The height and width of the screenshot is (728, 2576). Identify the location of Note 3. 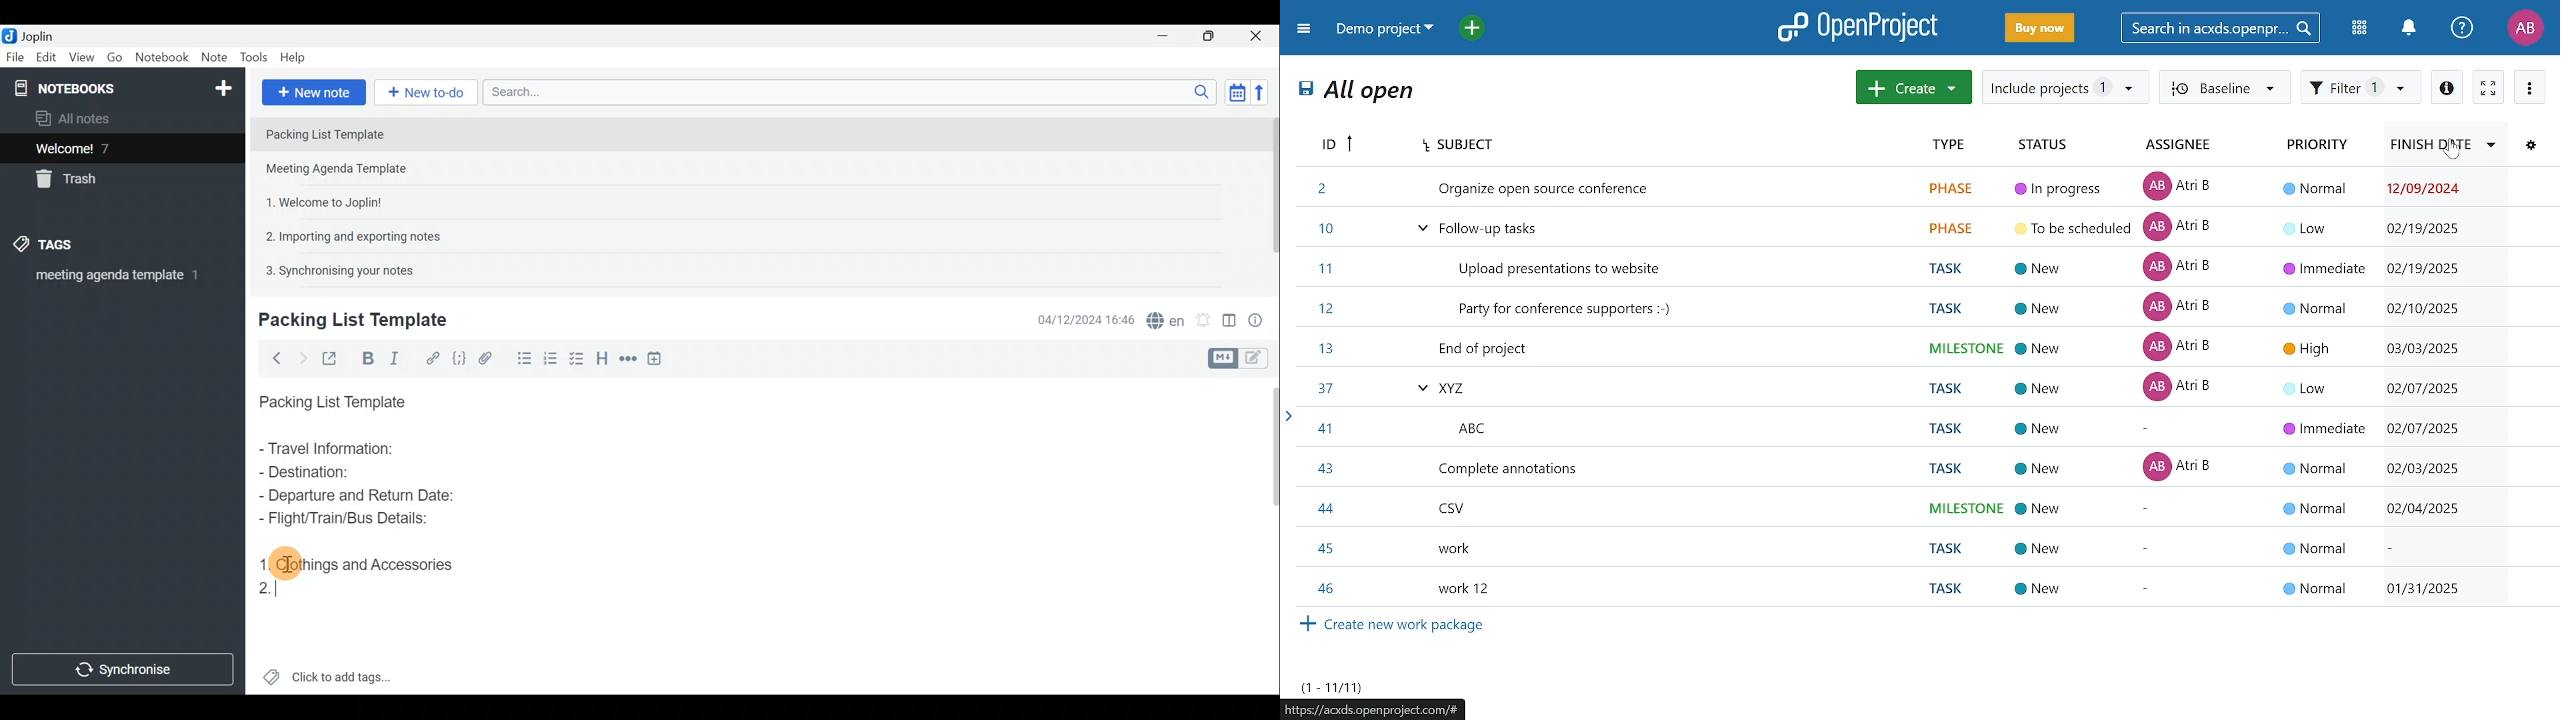
(319, 201).